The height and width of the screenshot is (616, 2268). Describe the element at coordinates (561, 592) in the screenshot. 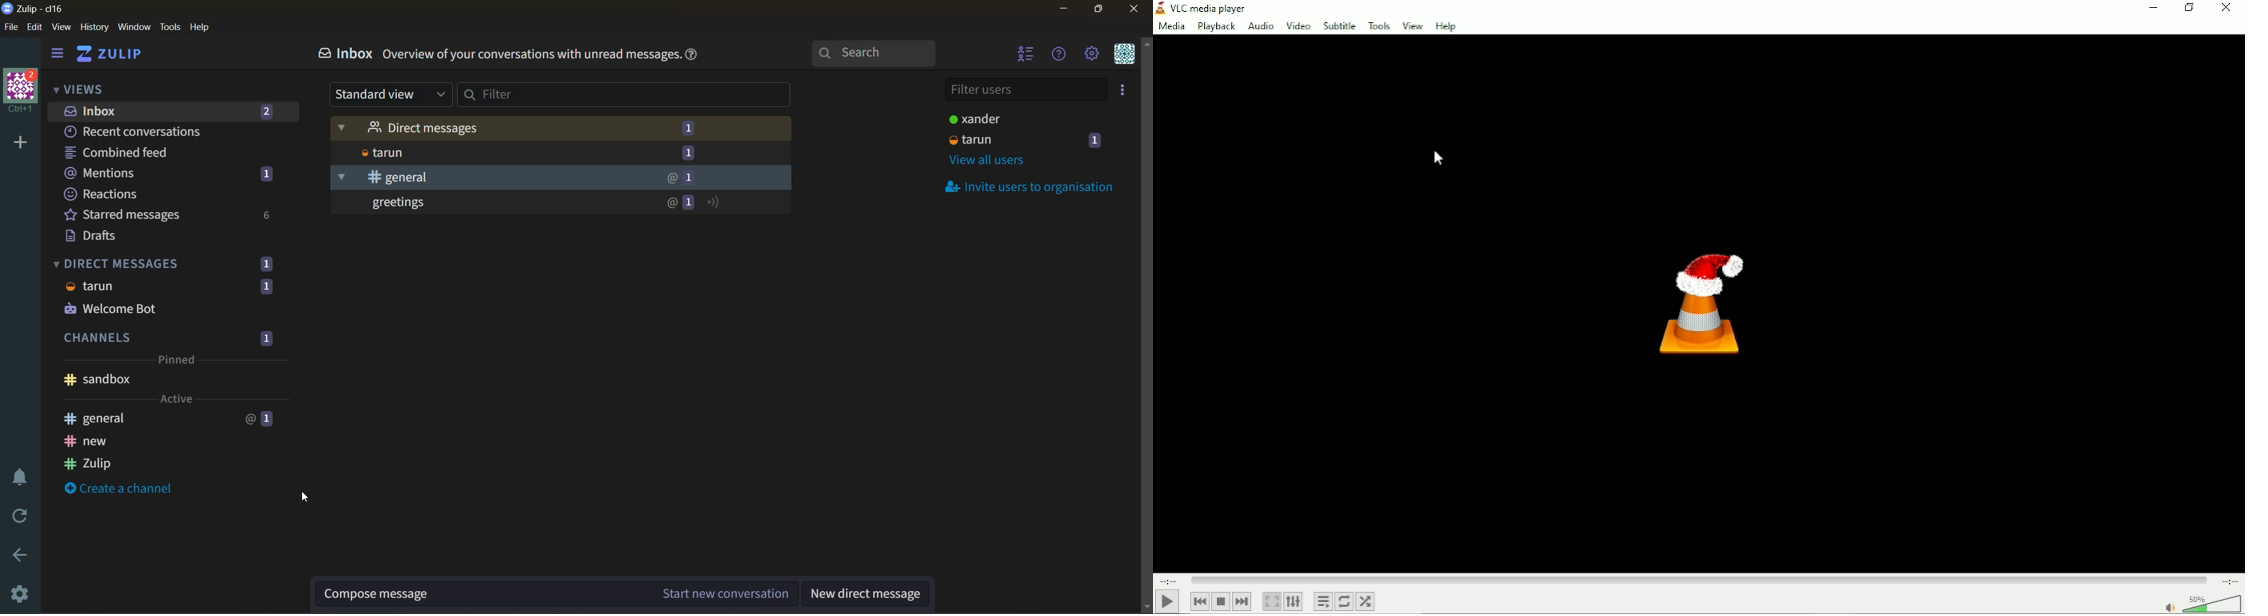

I see `compose message` at that location.